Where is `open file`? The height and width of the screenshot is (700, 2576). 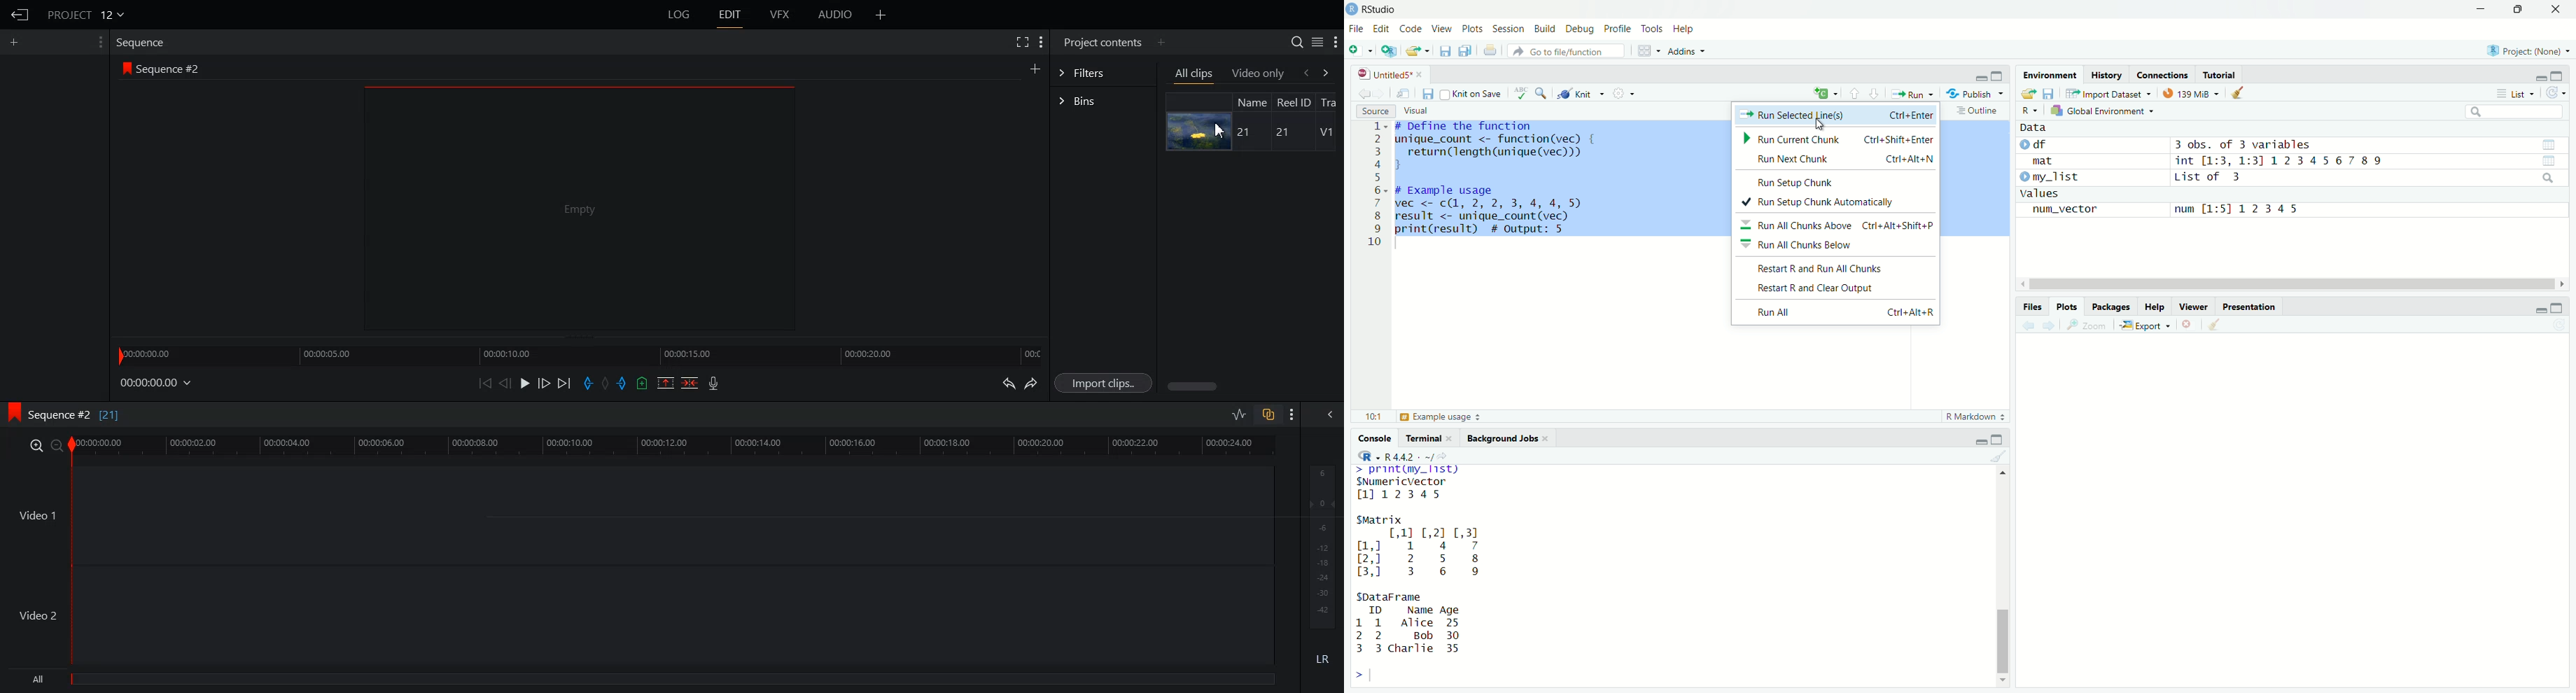 open file is located at coordinates (1415, 51).